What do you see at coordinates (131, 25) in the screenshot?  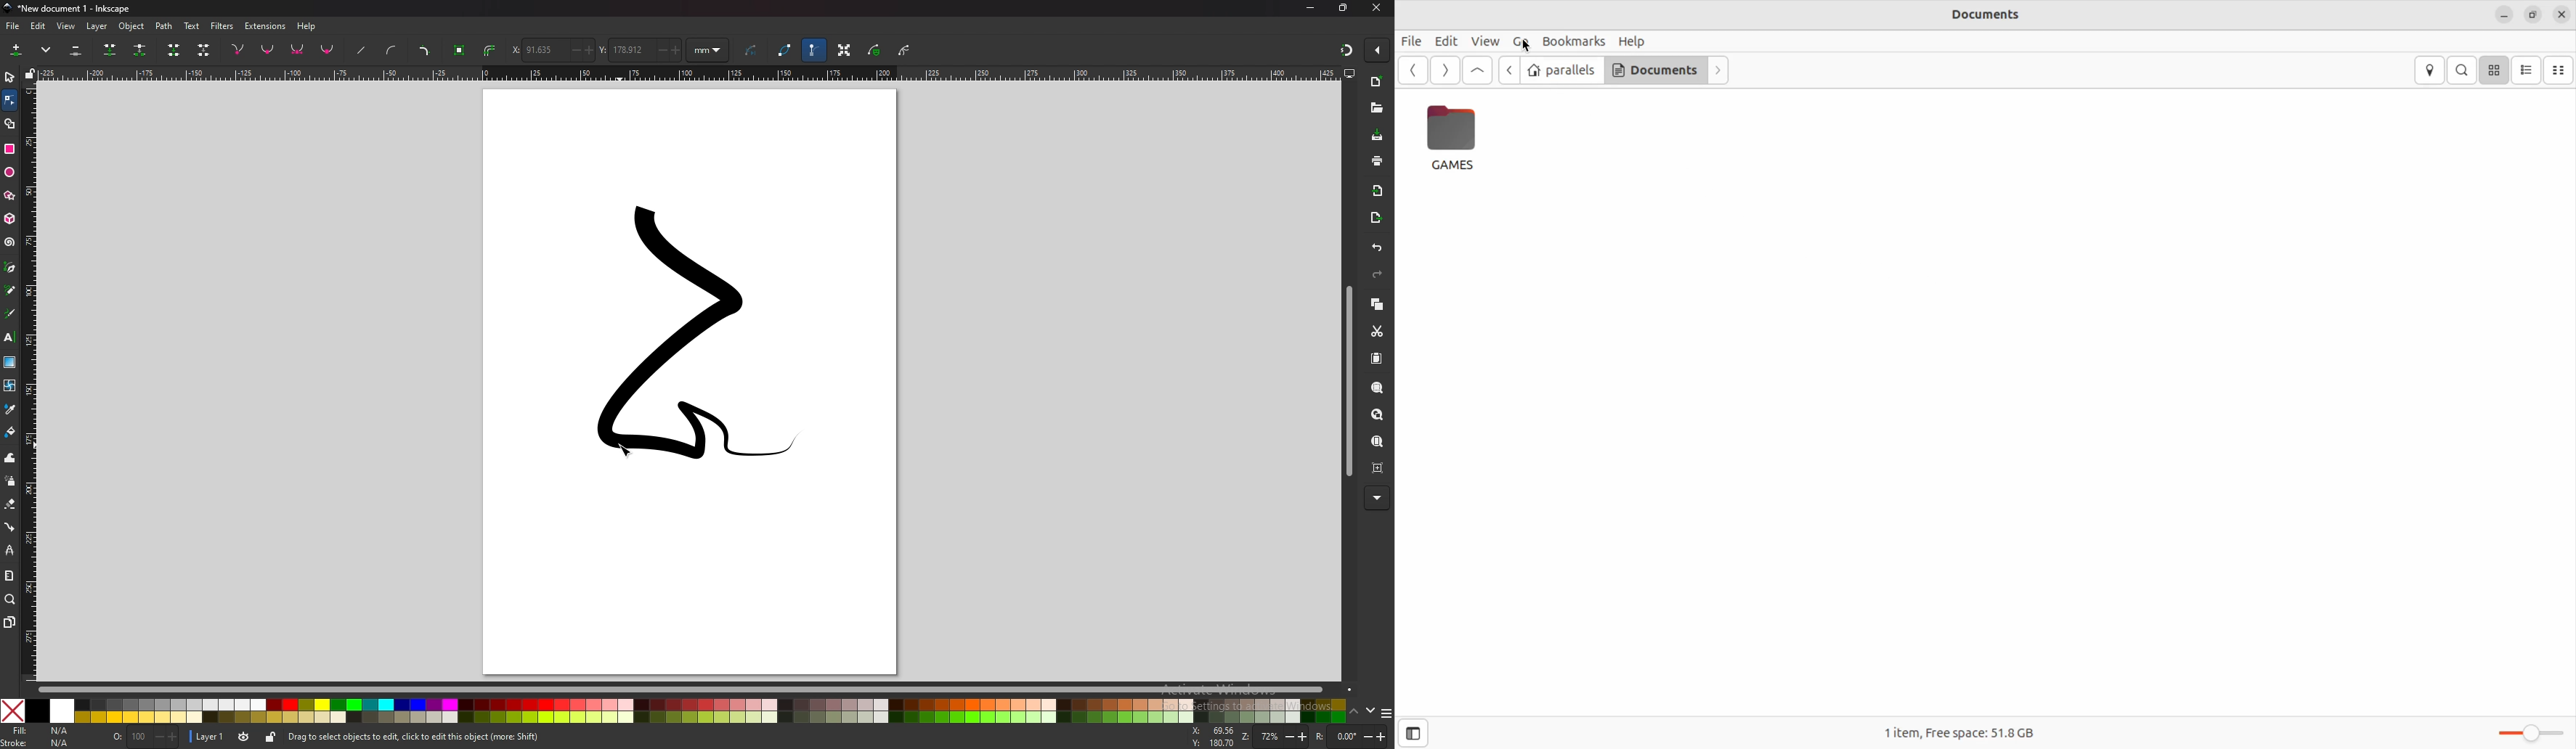 I see `object` at bounding box center [131, 25].